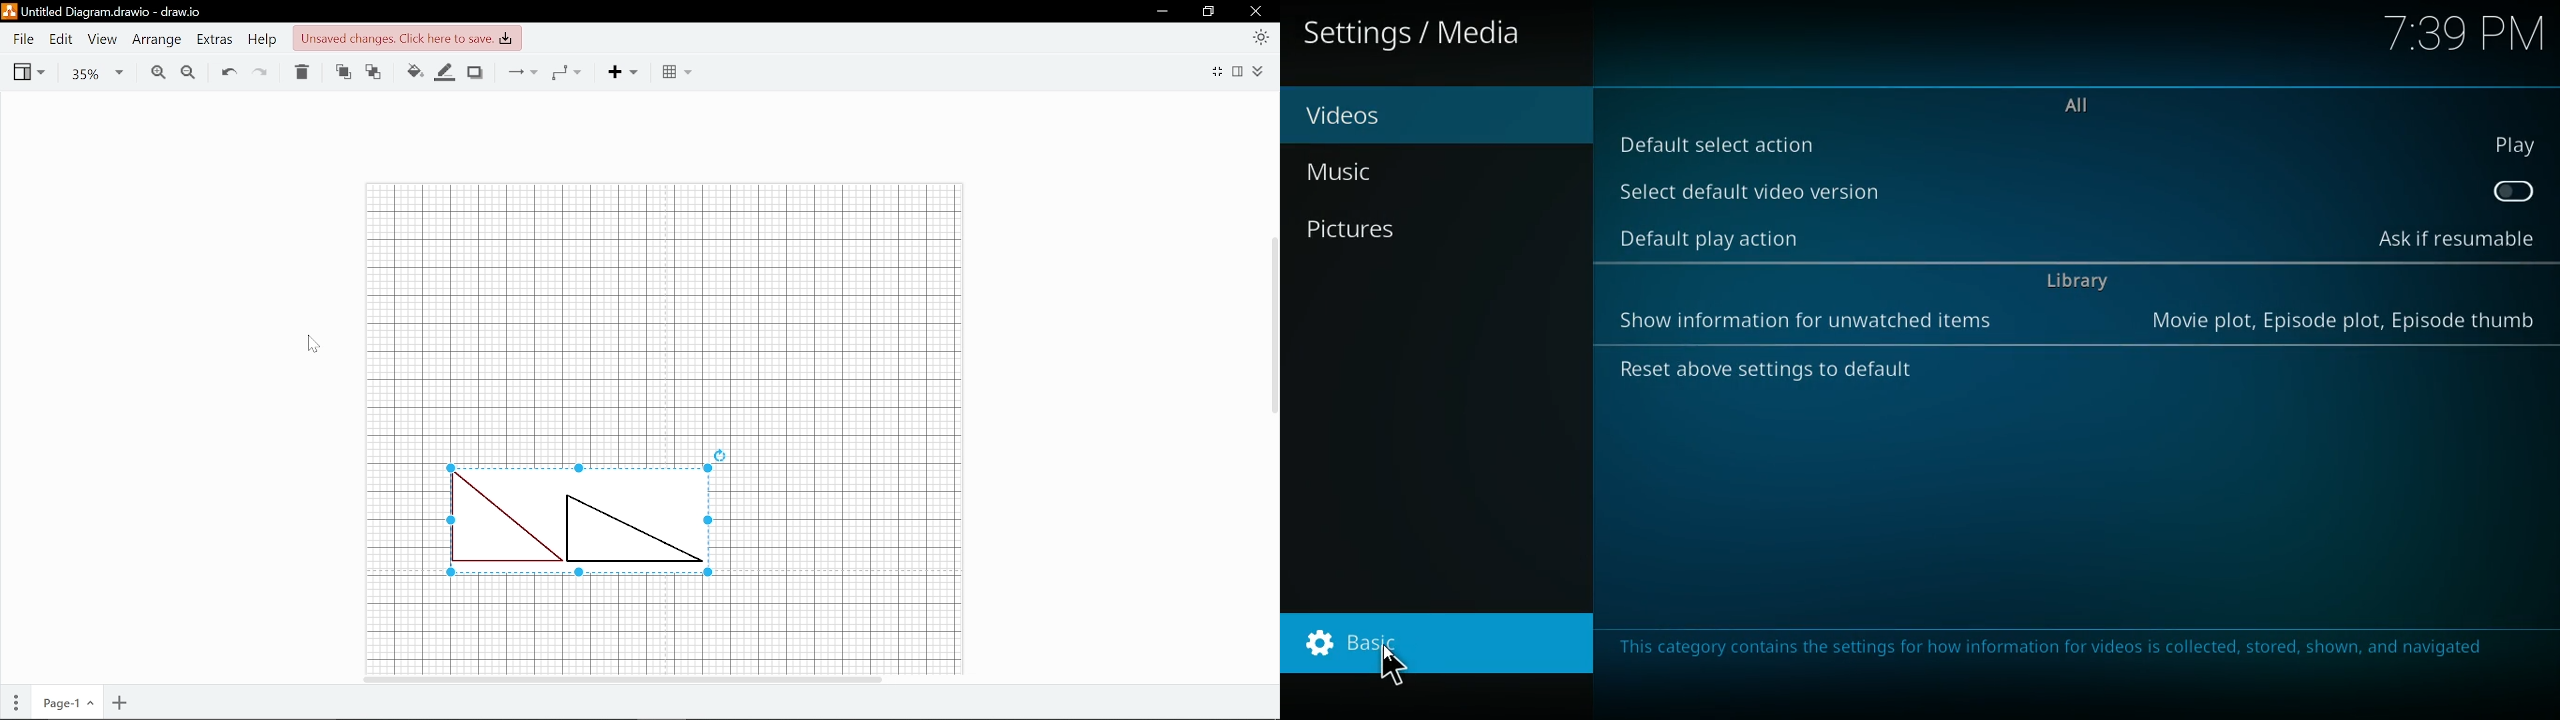 The image size is (2576, 728). I want to click on To front, so click(342, 74).